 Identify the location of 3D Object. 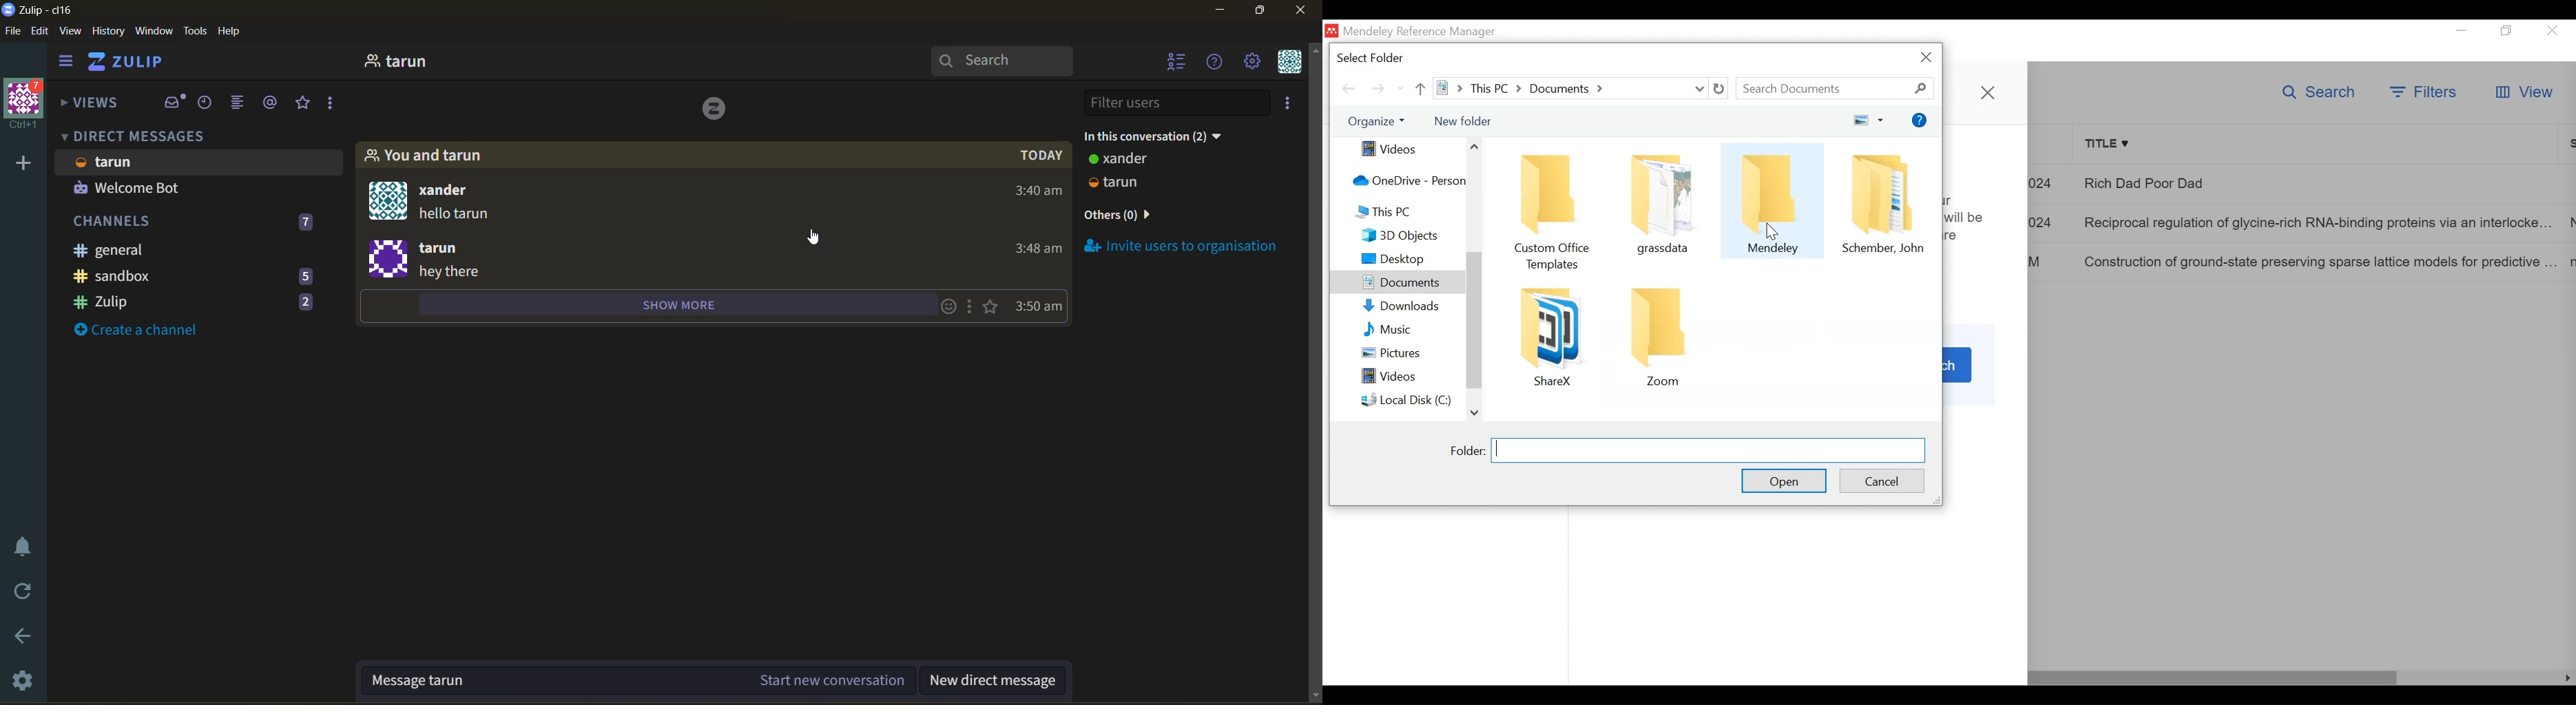
(1406, 236).